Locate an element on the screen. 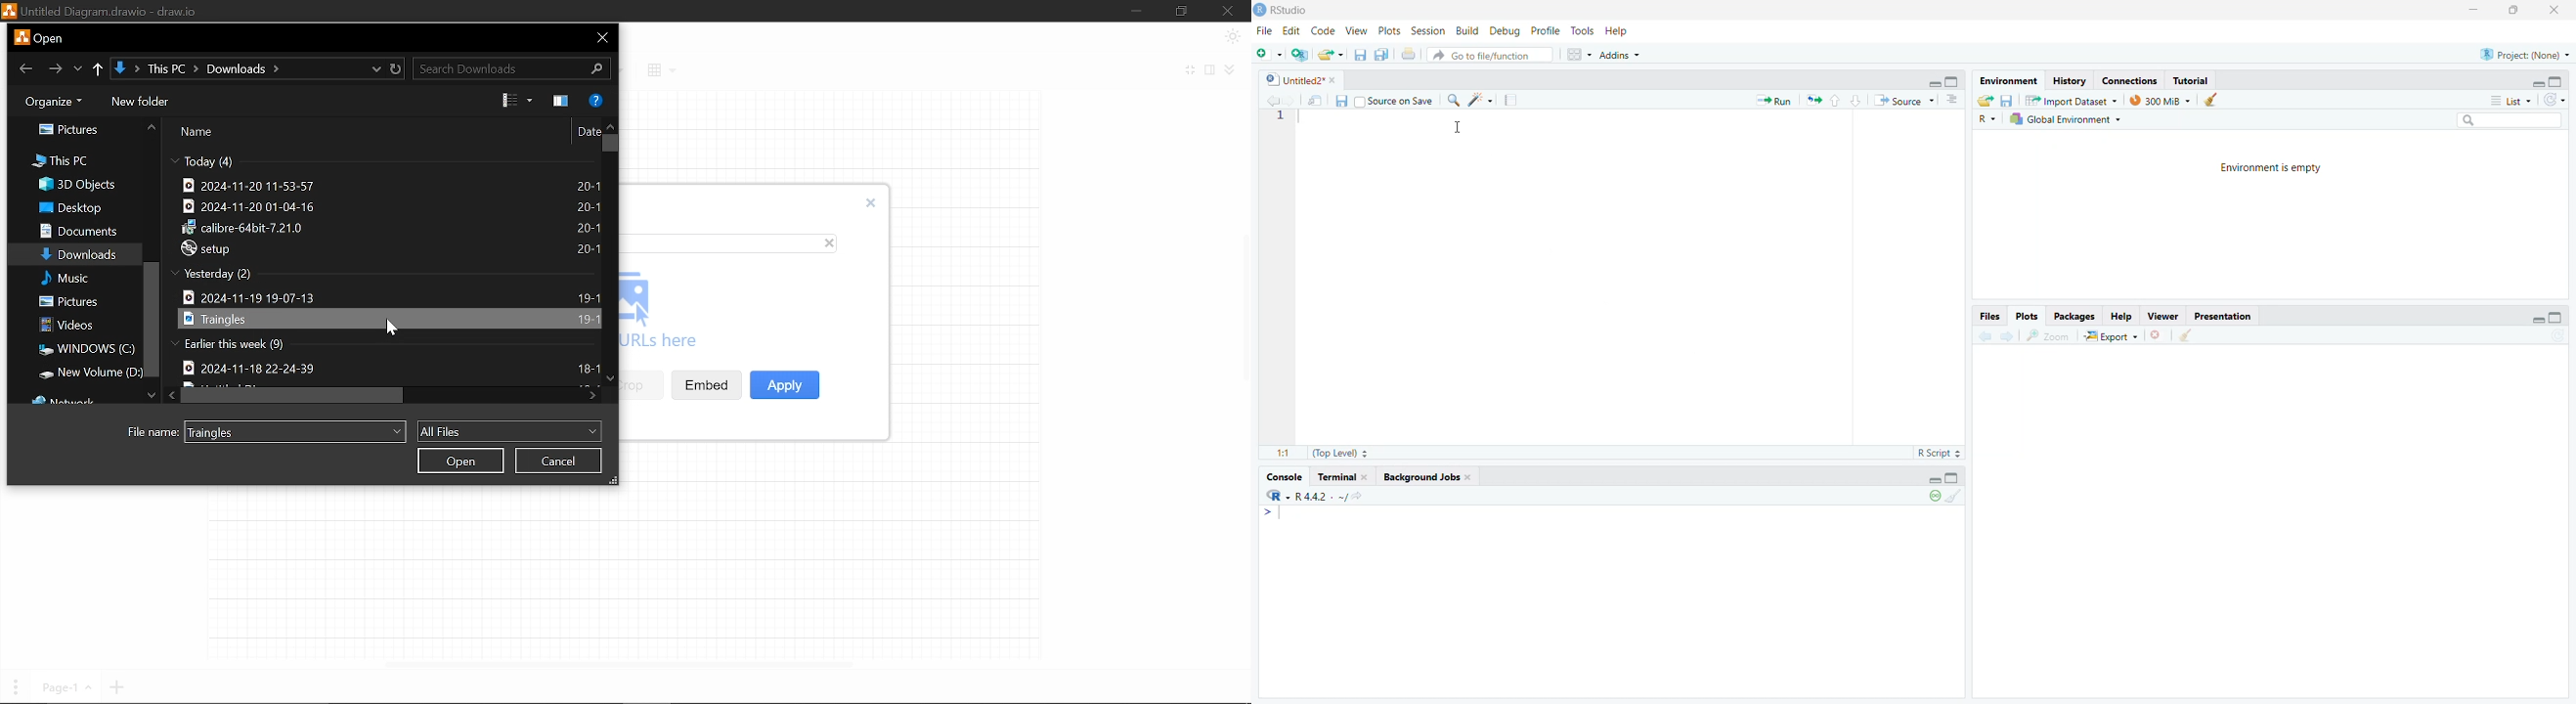 This screenshot has height=728, width=2576. Packages is located at coordinates (2073, 317).